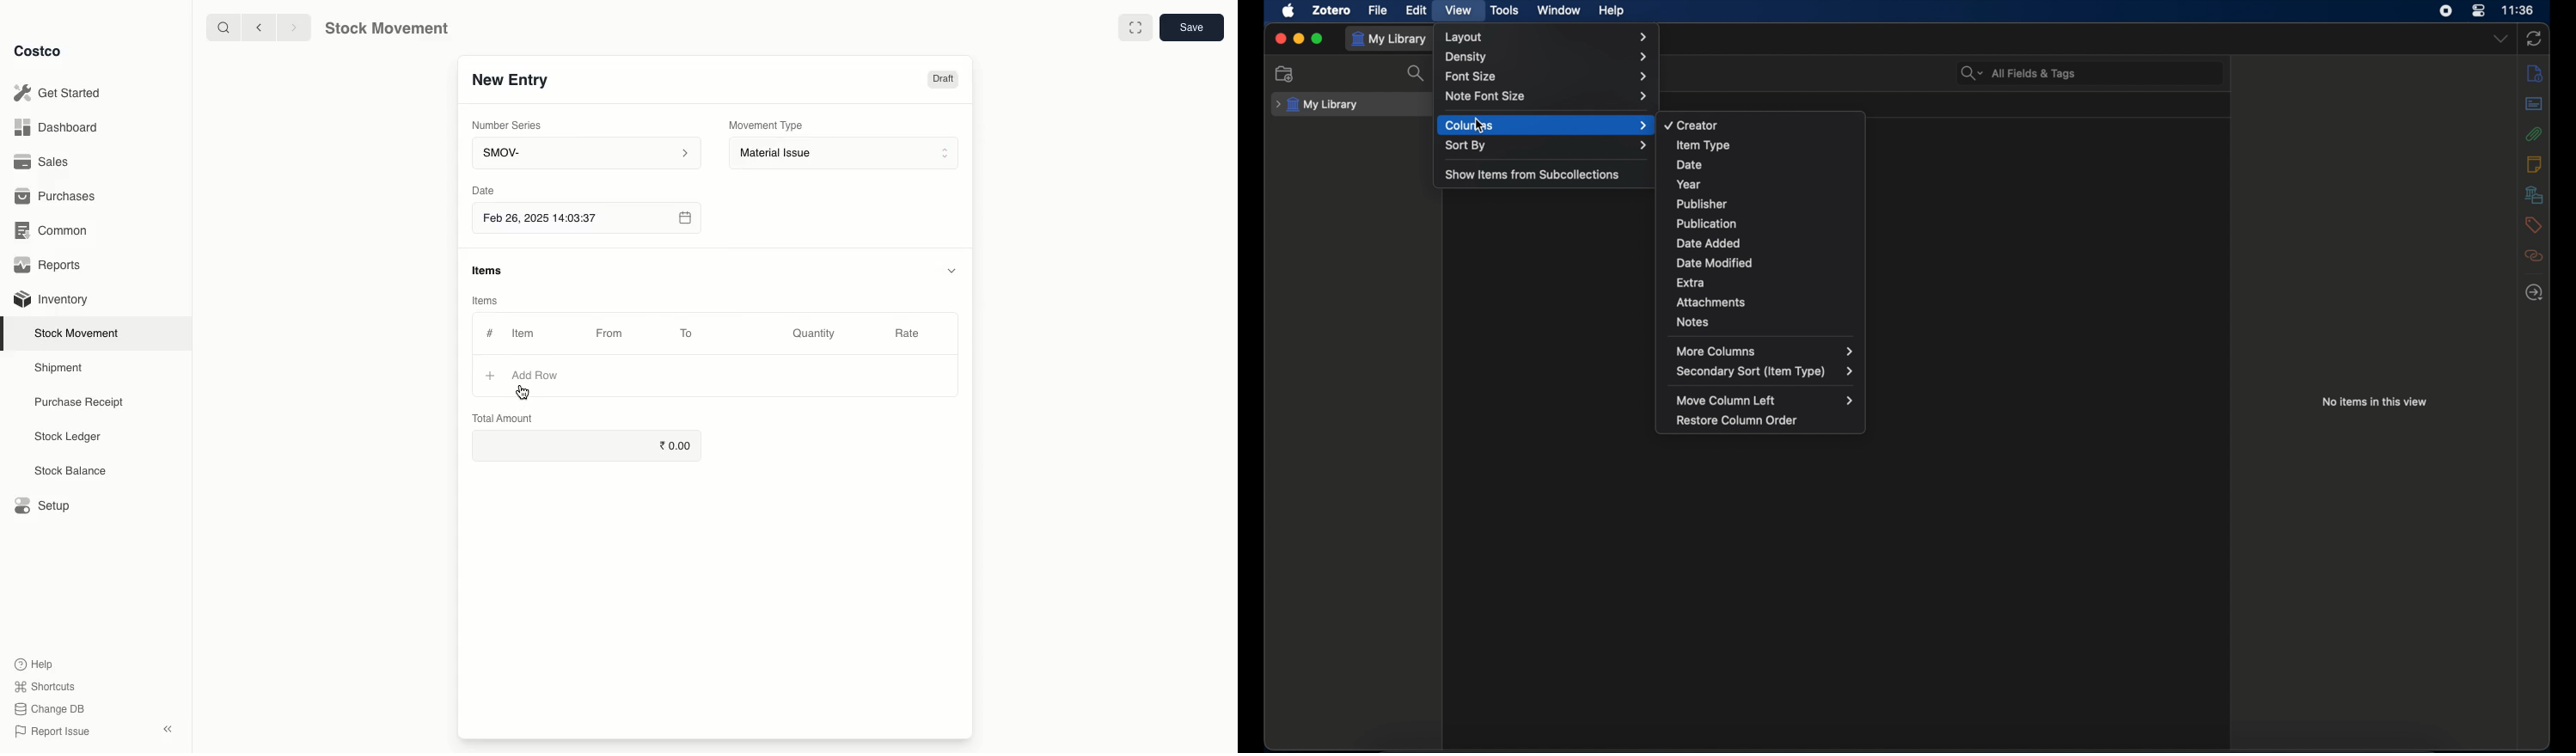  I want to click on items, so click(489, 271).